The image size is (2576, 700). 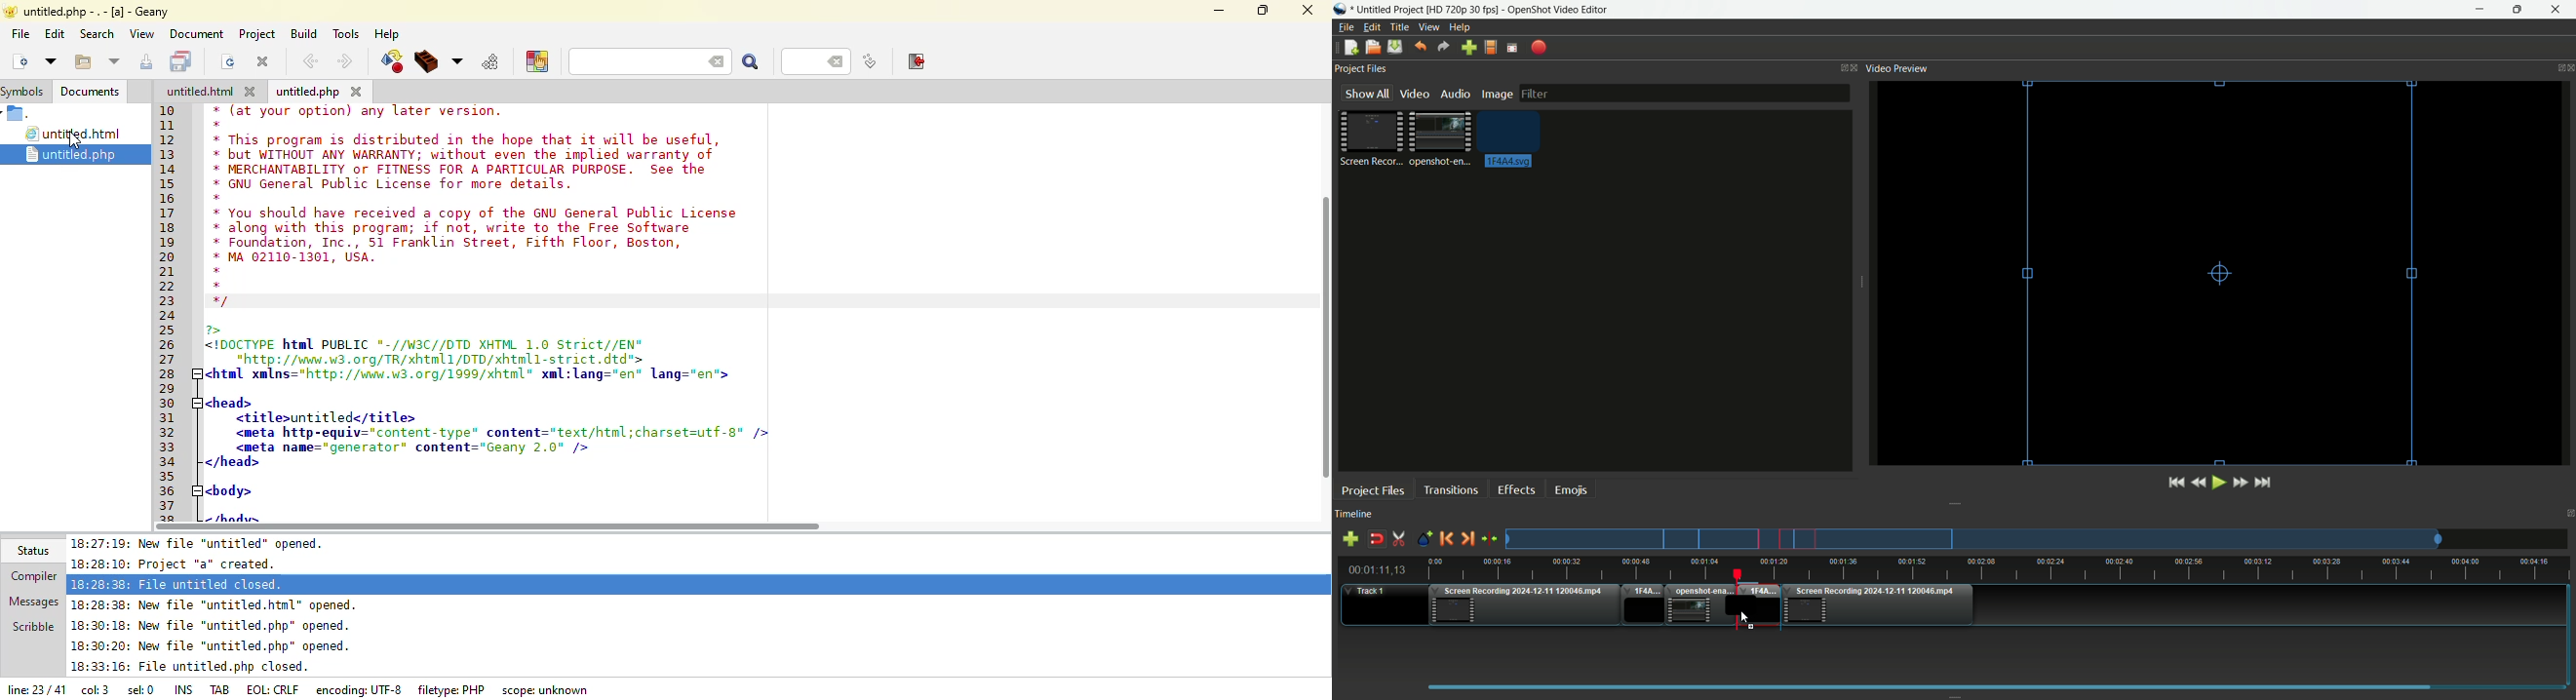 I want to click on Redo, so click(x=1443, y=47).